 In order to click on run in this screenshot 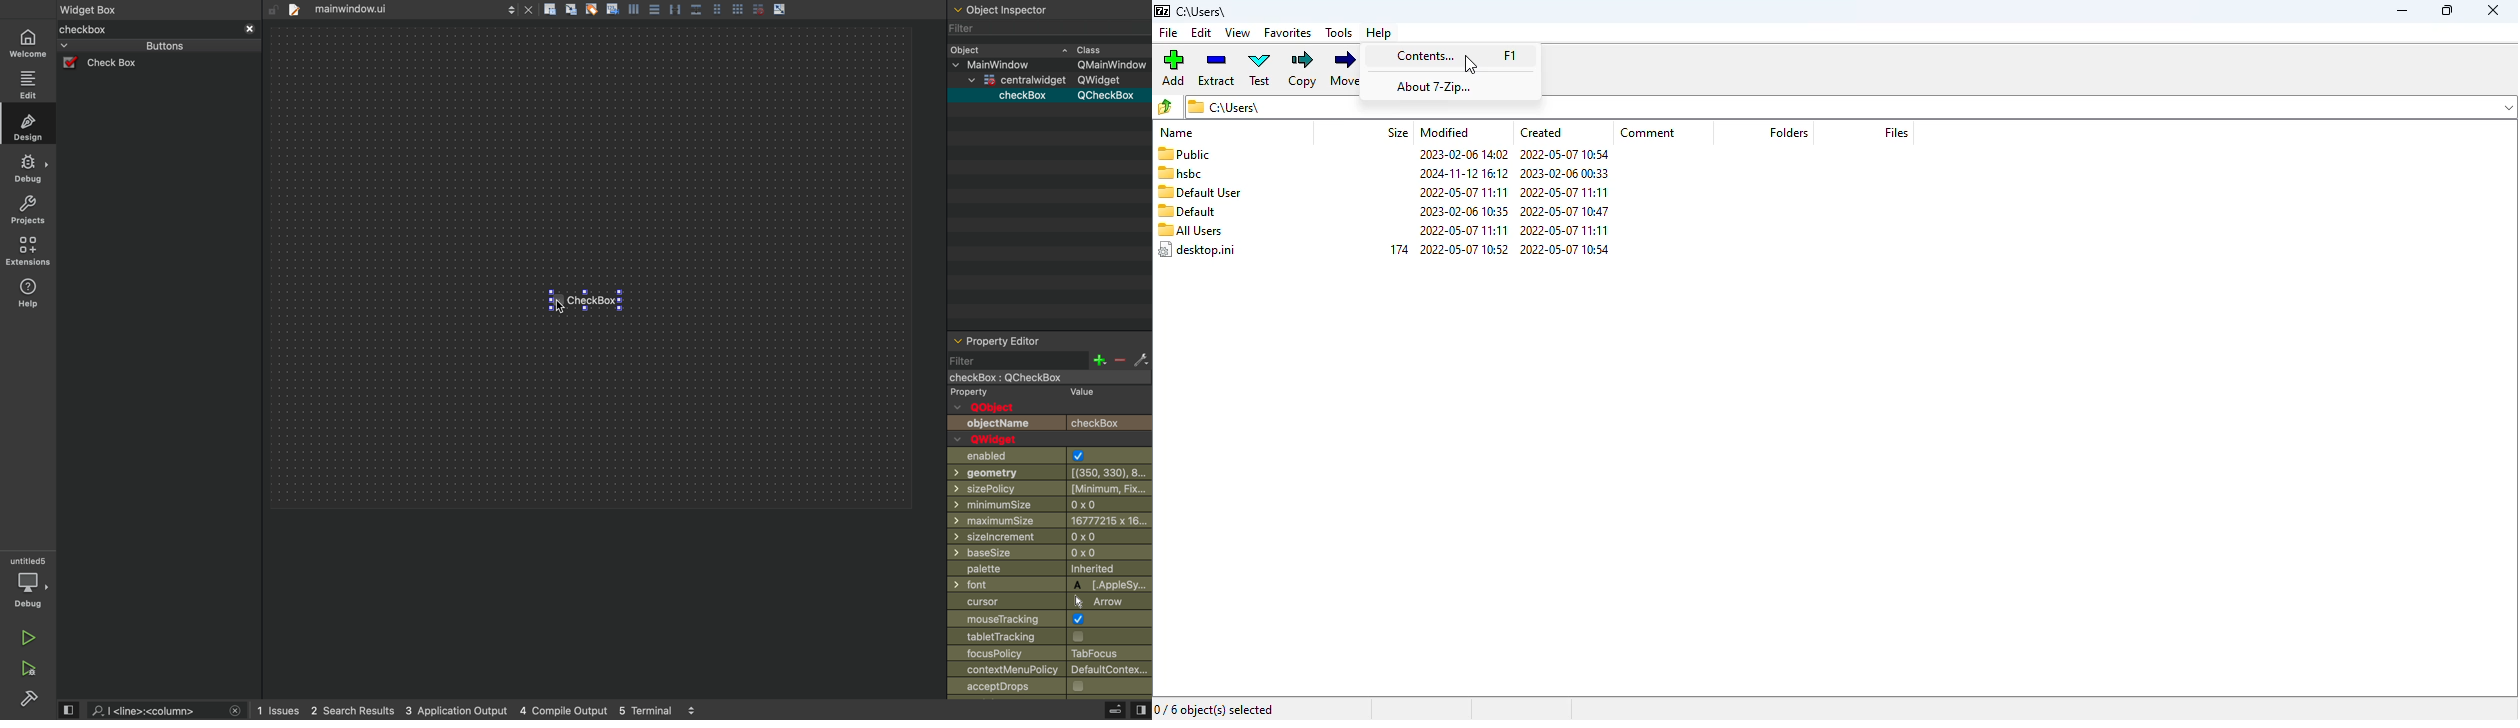, I will do `click(24, 638)`.